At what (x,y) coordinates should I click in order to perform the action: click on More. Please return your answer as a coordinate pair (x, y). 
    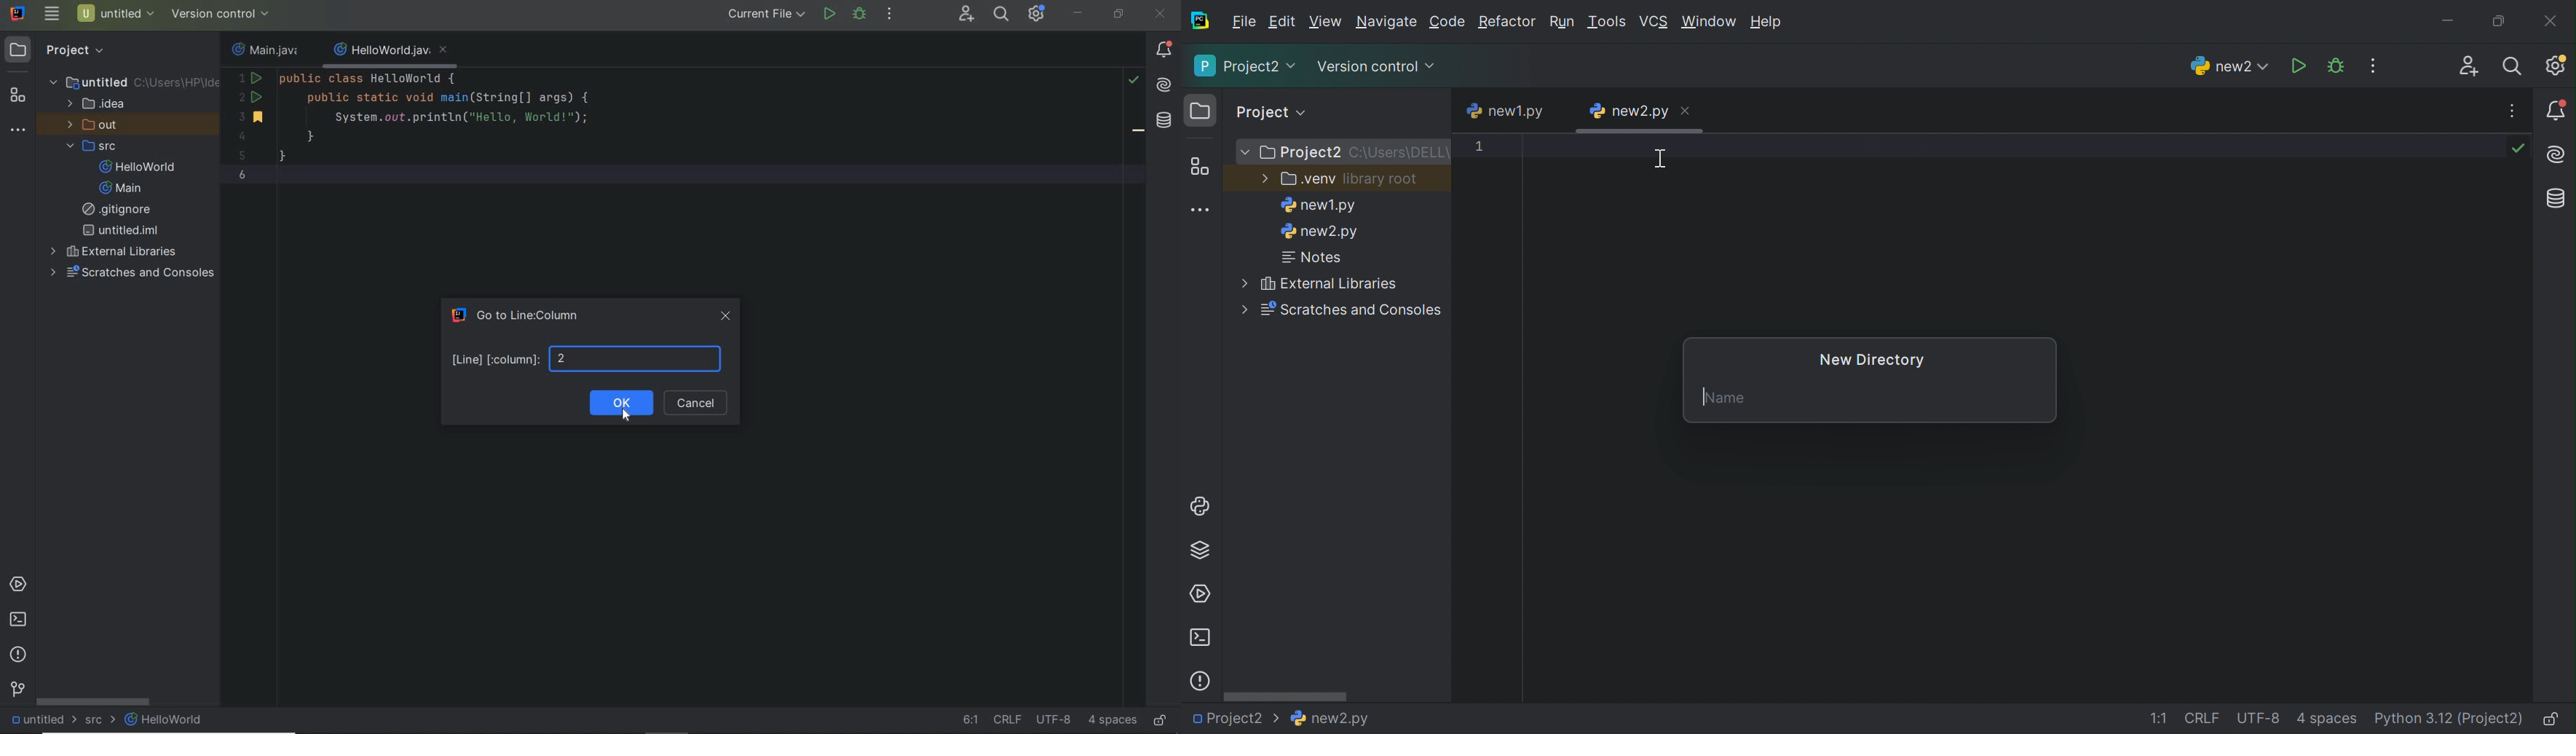
    Looking at the image, I should click on (1246, 153).